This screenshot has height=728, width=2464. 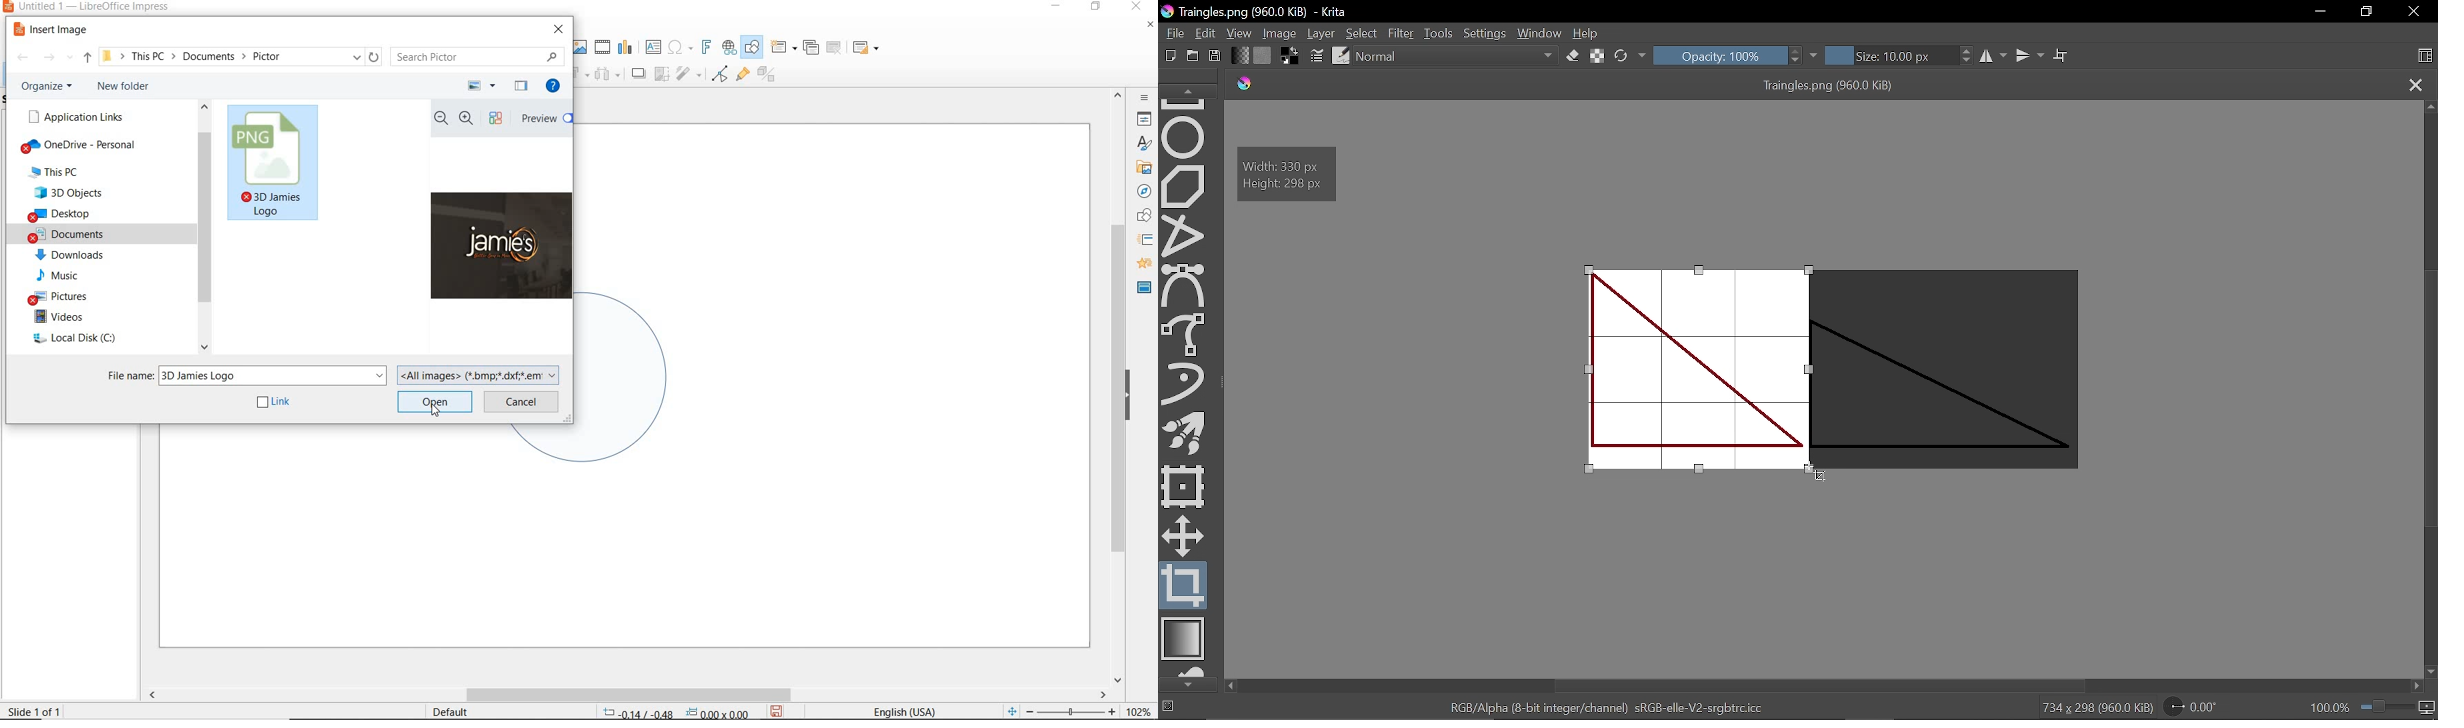 I want to click on properties, so click(x=1143, y=119).